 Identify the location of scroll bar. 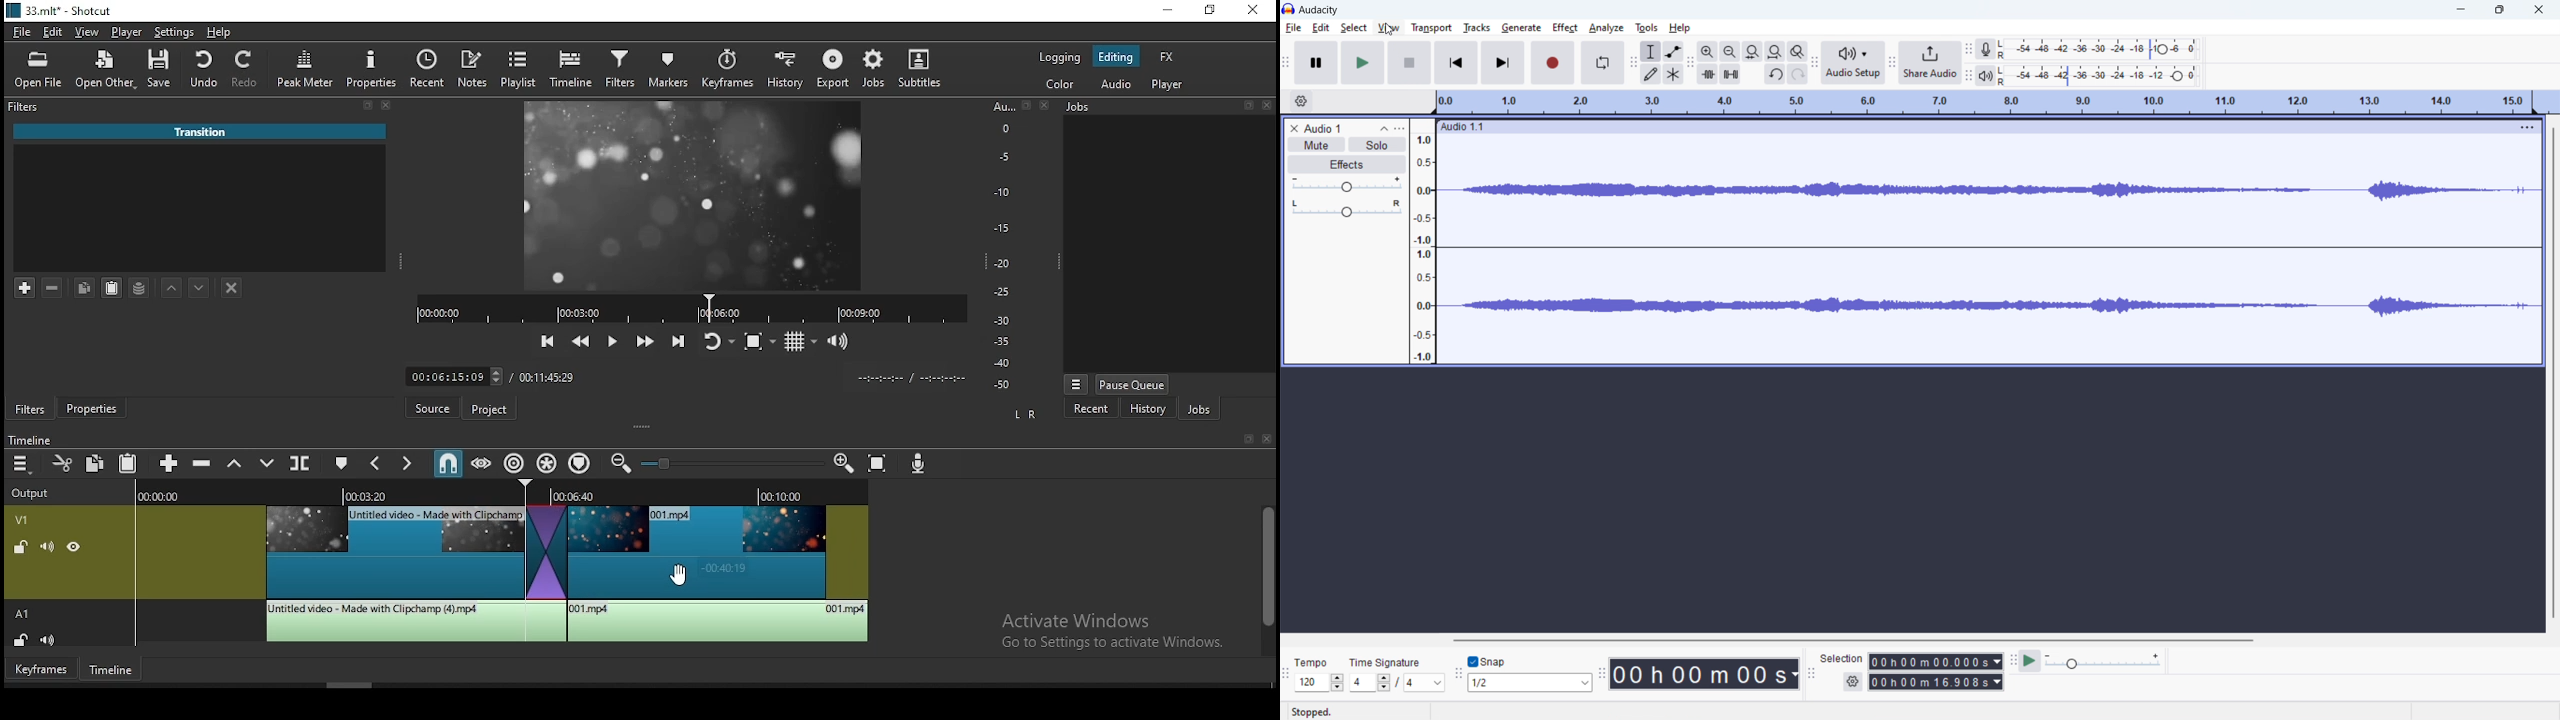
(355, 683).